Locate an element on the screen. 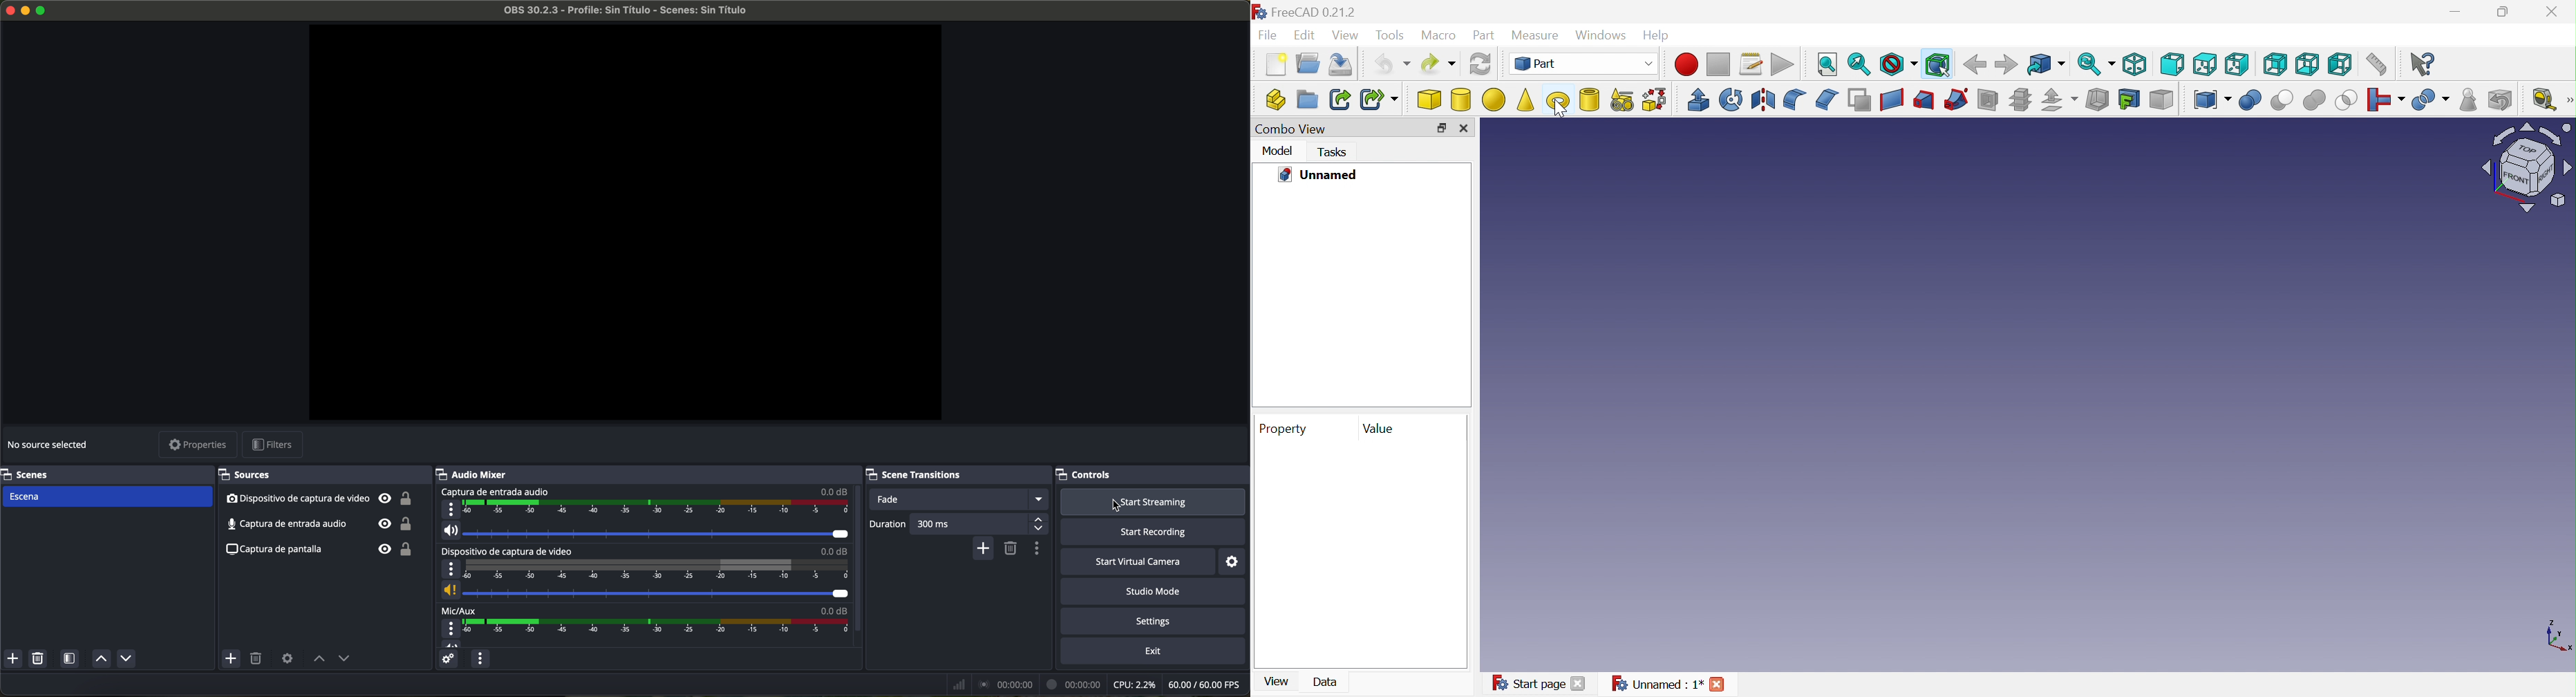 The height and width of the screenshot is (700, 2576). scene transitions is located at coordinates (956, 475).